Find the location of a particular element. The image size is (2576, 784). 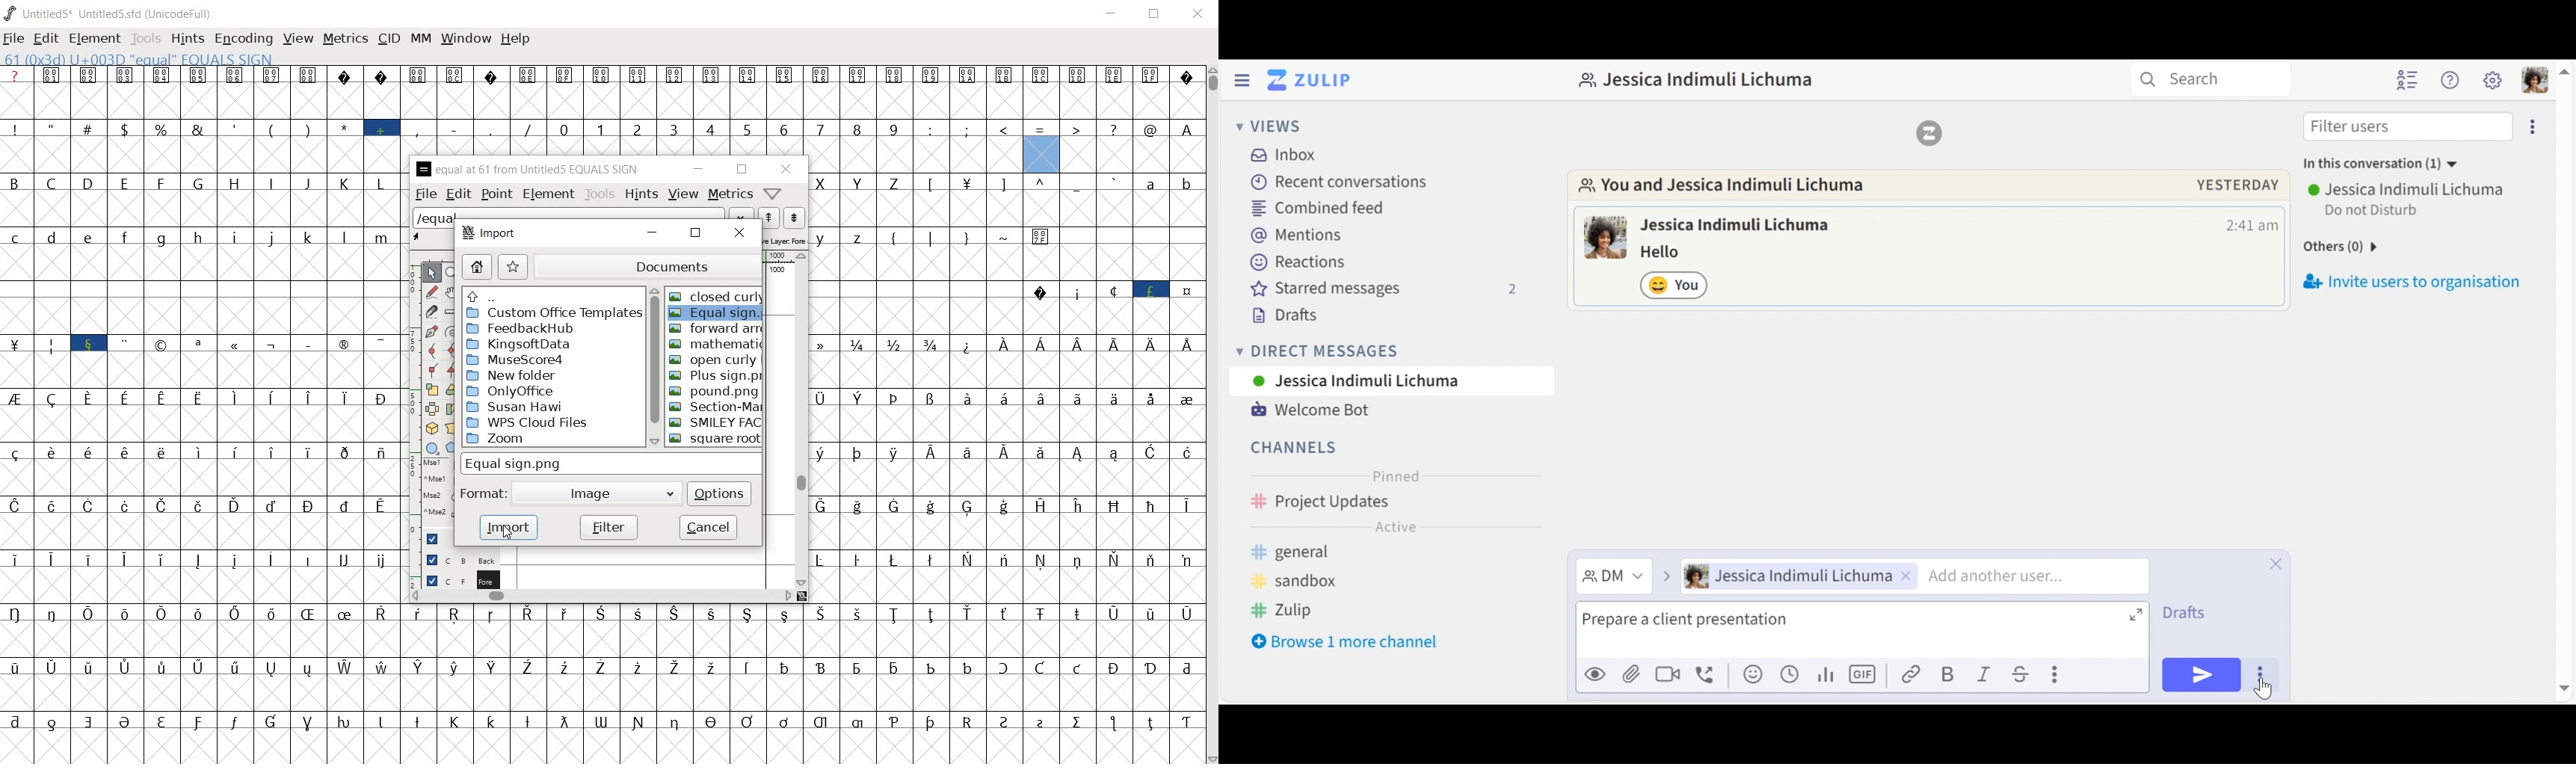

Go to Home View is located at coordinates (1306, 80).